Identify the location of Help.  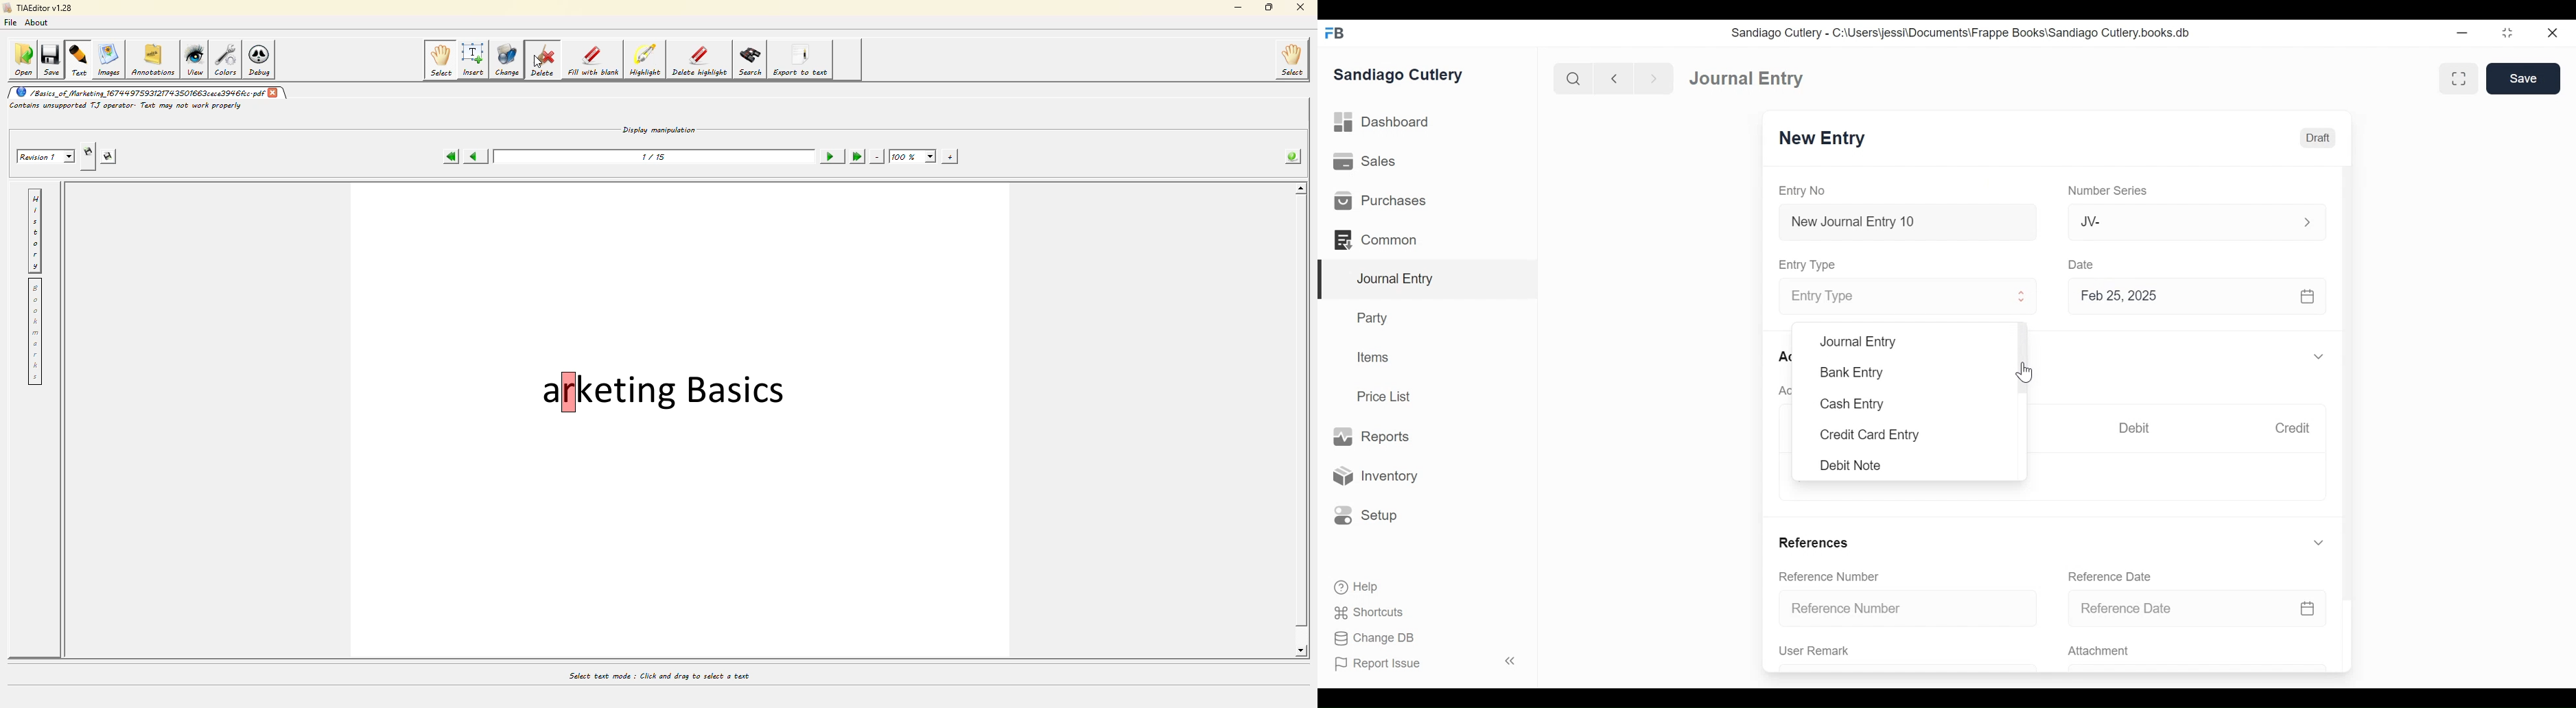
(1354, 585).